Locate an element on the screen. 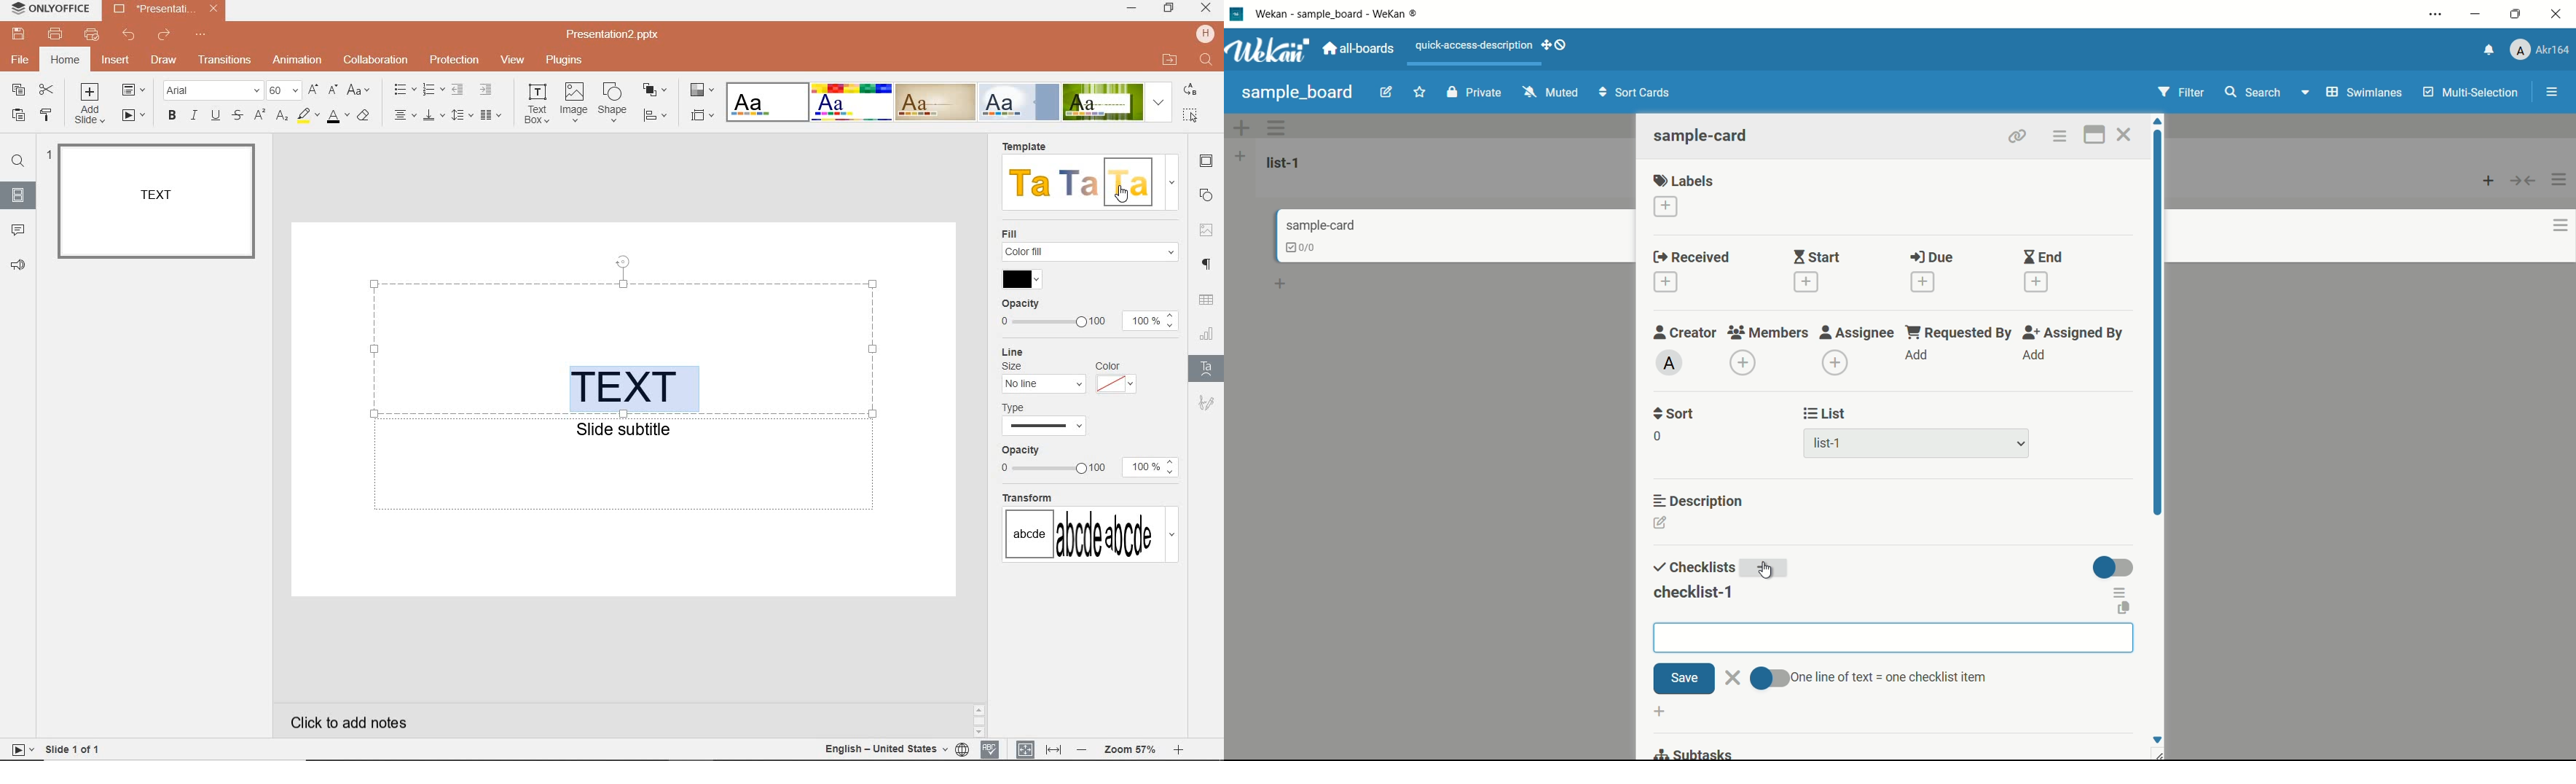 Image resolution: width=2576 pixels, height=784 pixels. sort cards is located at coordinates (1636, 94).